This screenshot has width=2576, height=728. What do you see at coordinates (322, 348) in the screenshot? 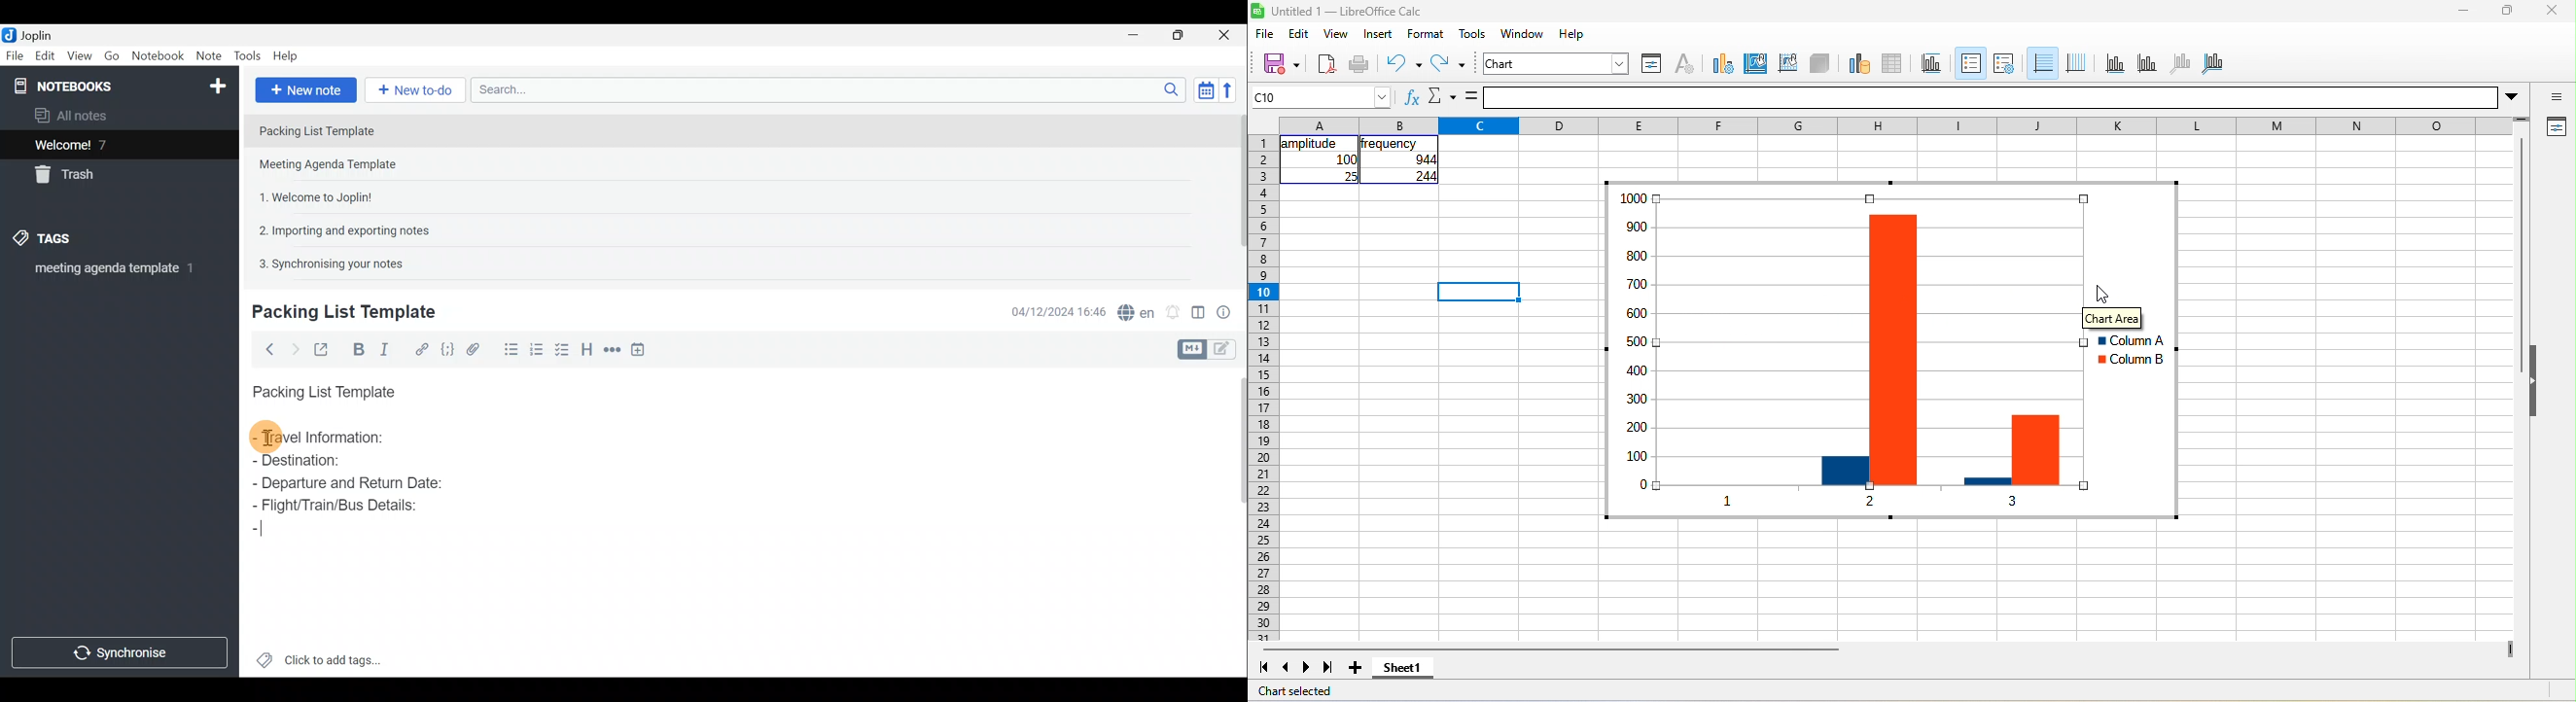
I see `Toggle external editing` at bounding box center [322, 348].